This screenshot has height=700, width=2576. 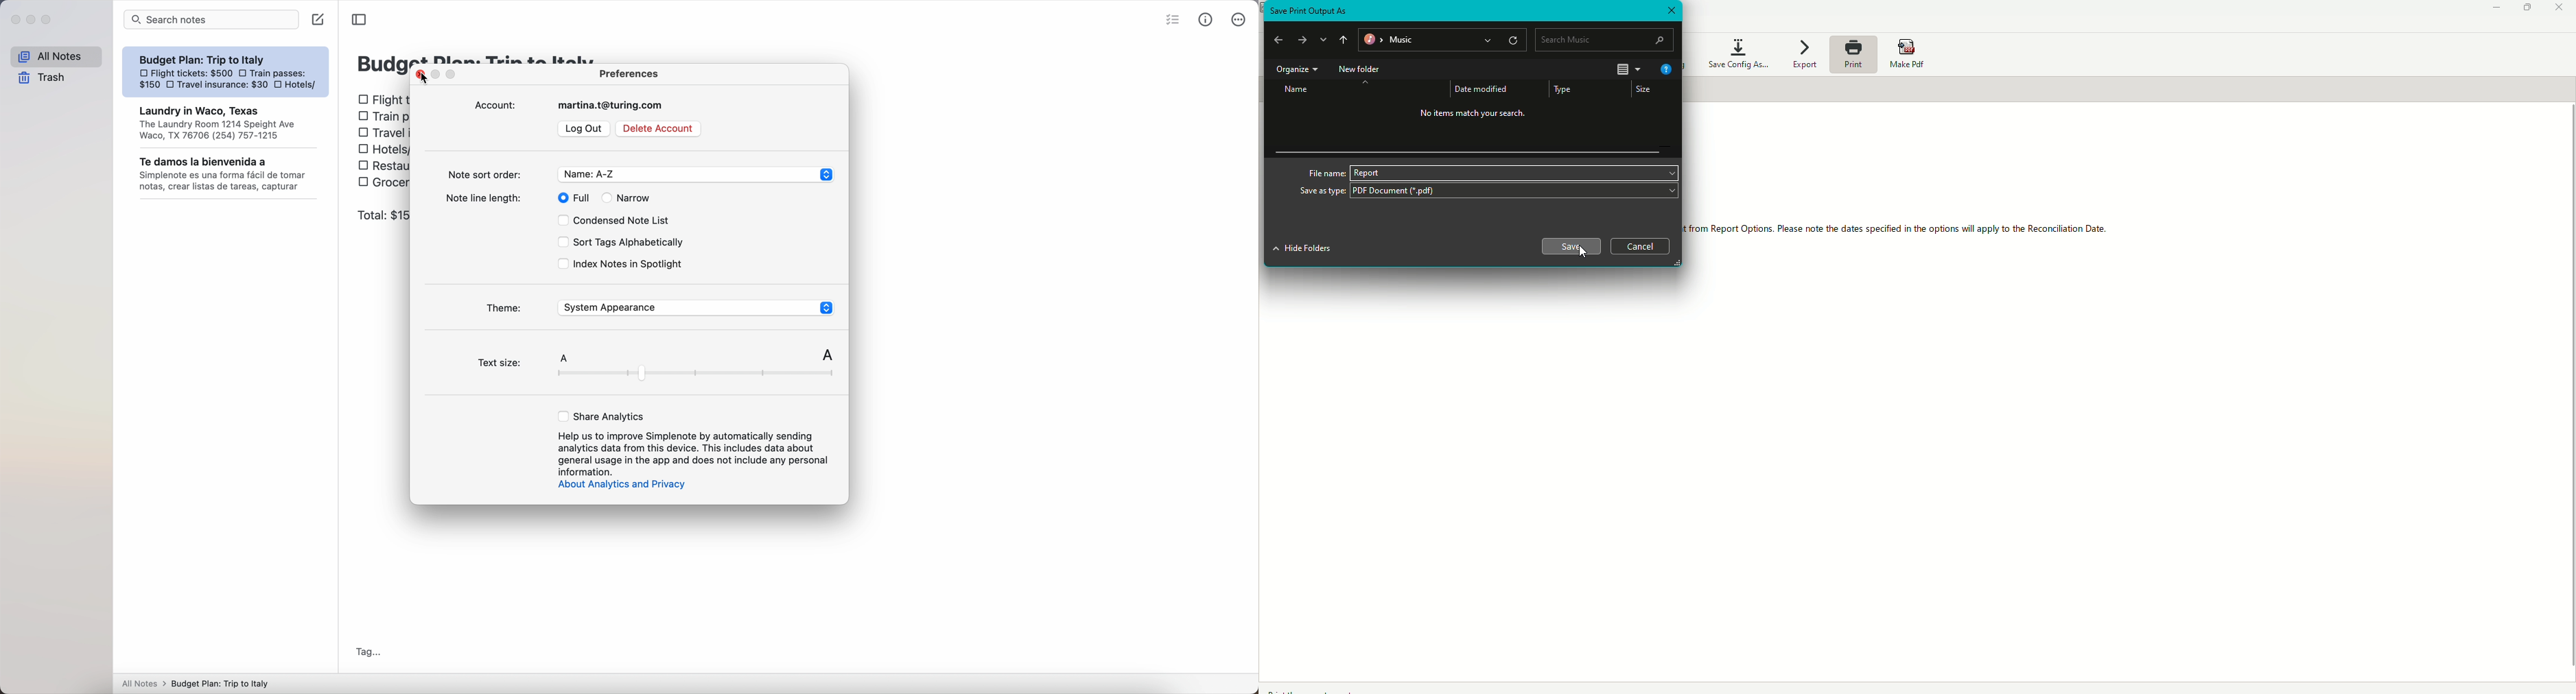 I want to click on account: martina.t@turing.com, so click(x=573, y=106).